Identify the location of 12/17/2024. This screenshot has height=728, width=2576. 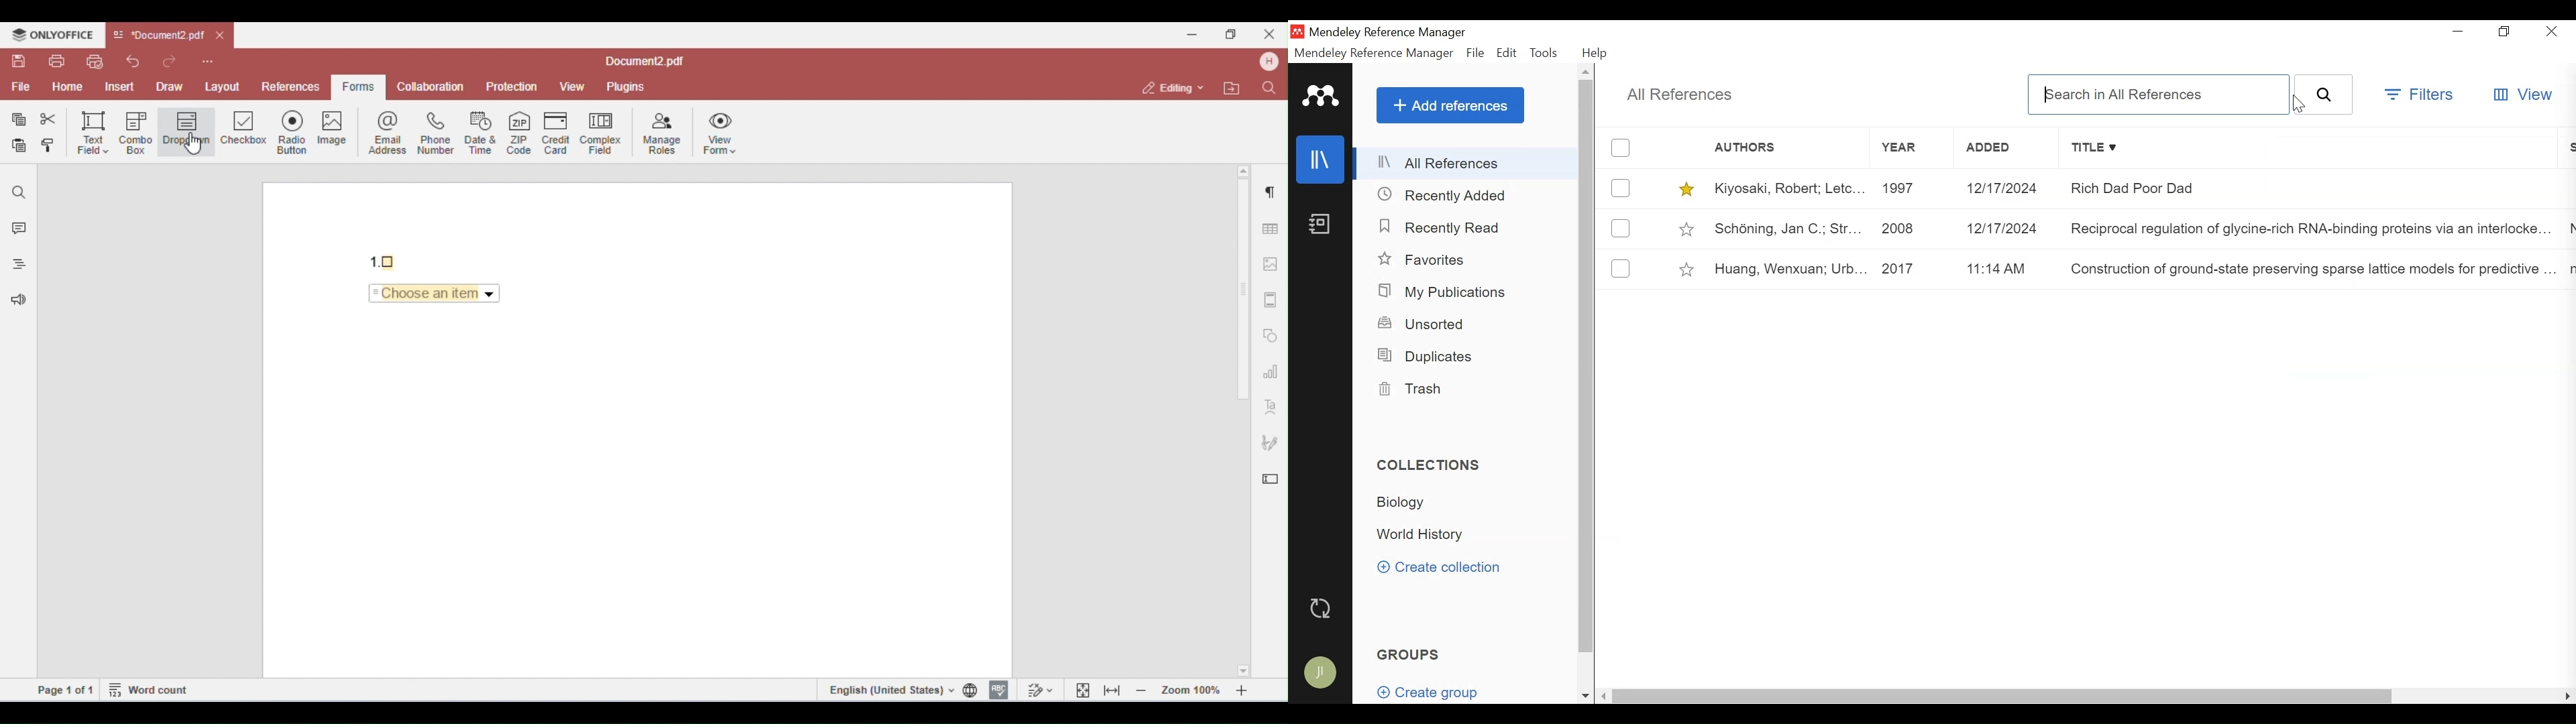
(2006, 227).